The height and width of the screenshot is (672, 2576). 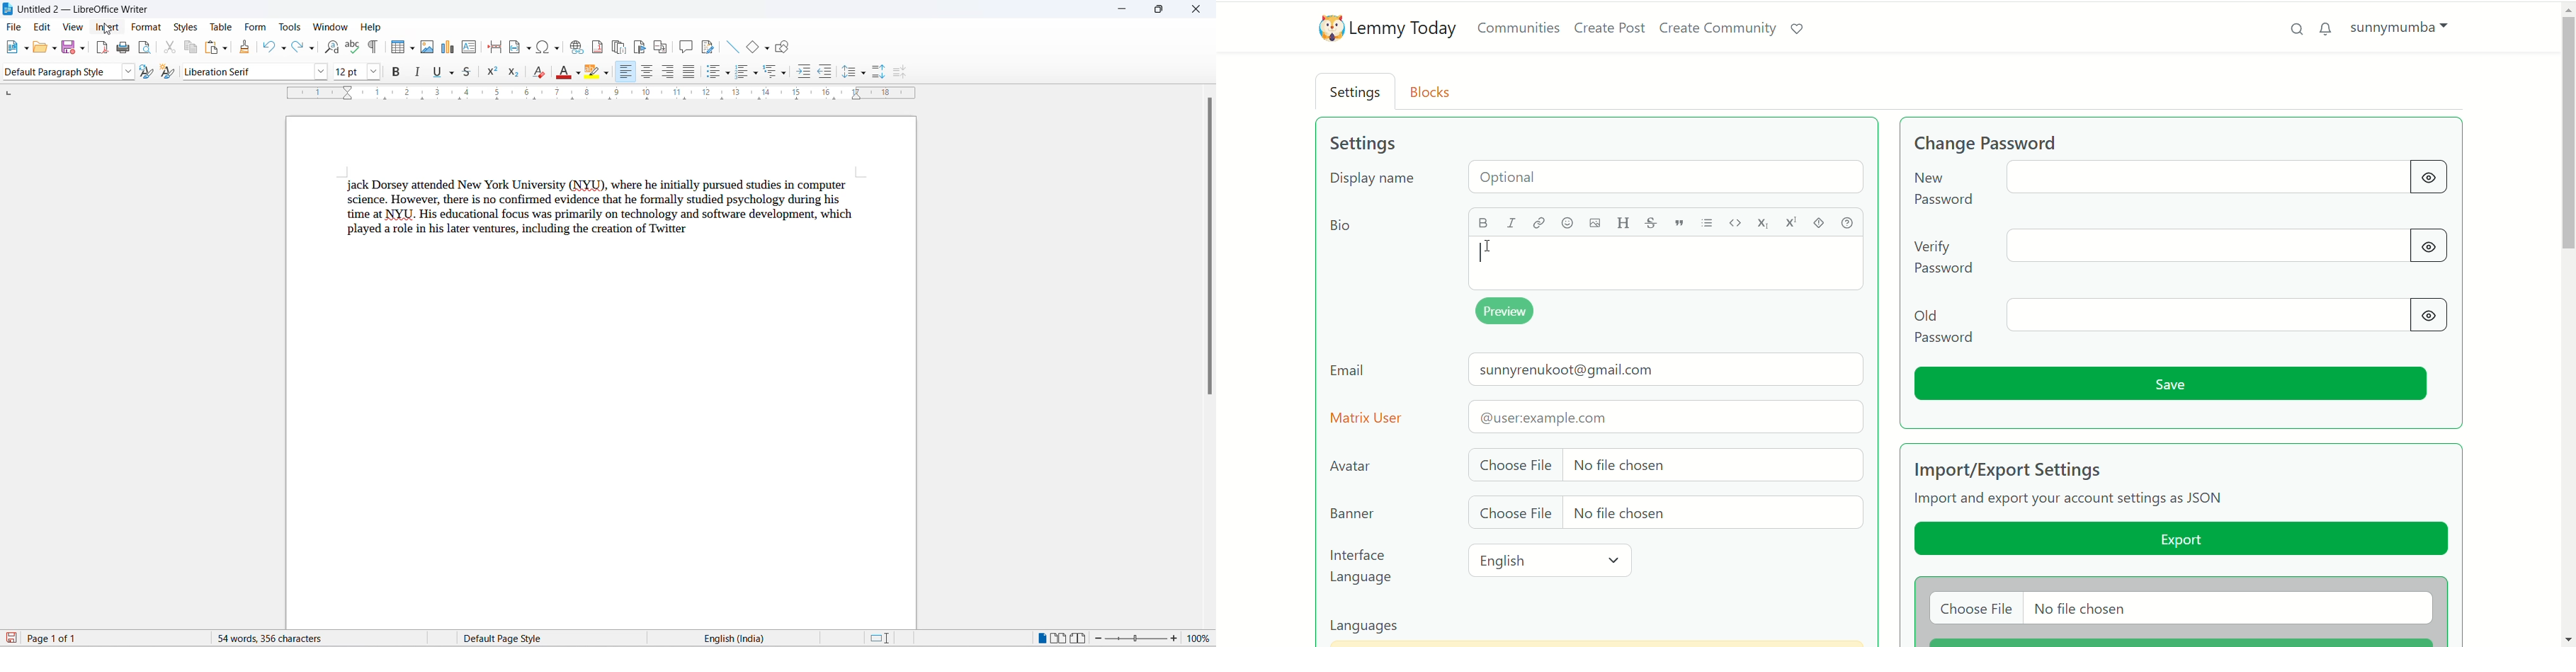 What do you see at coordinates (86, 9) in the screenshot?
I see `file title` at bounding box center [86, 9].